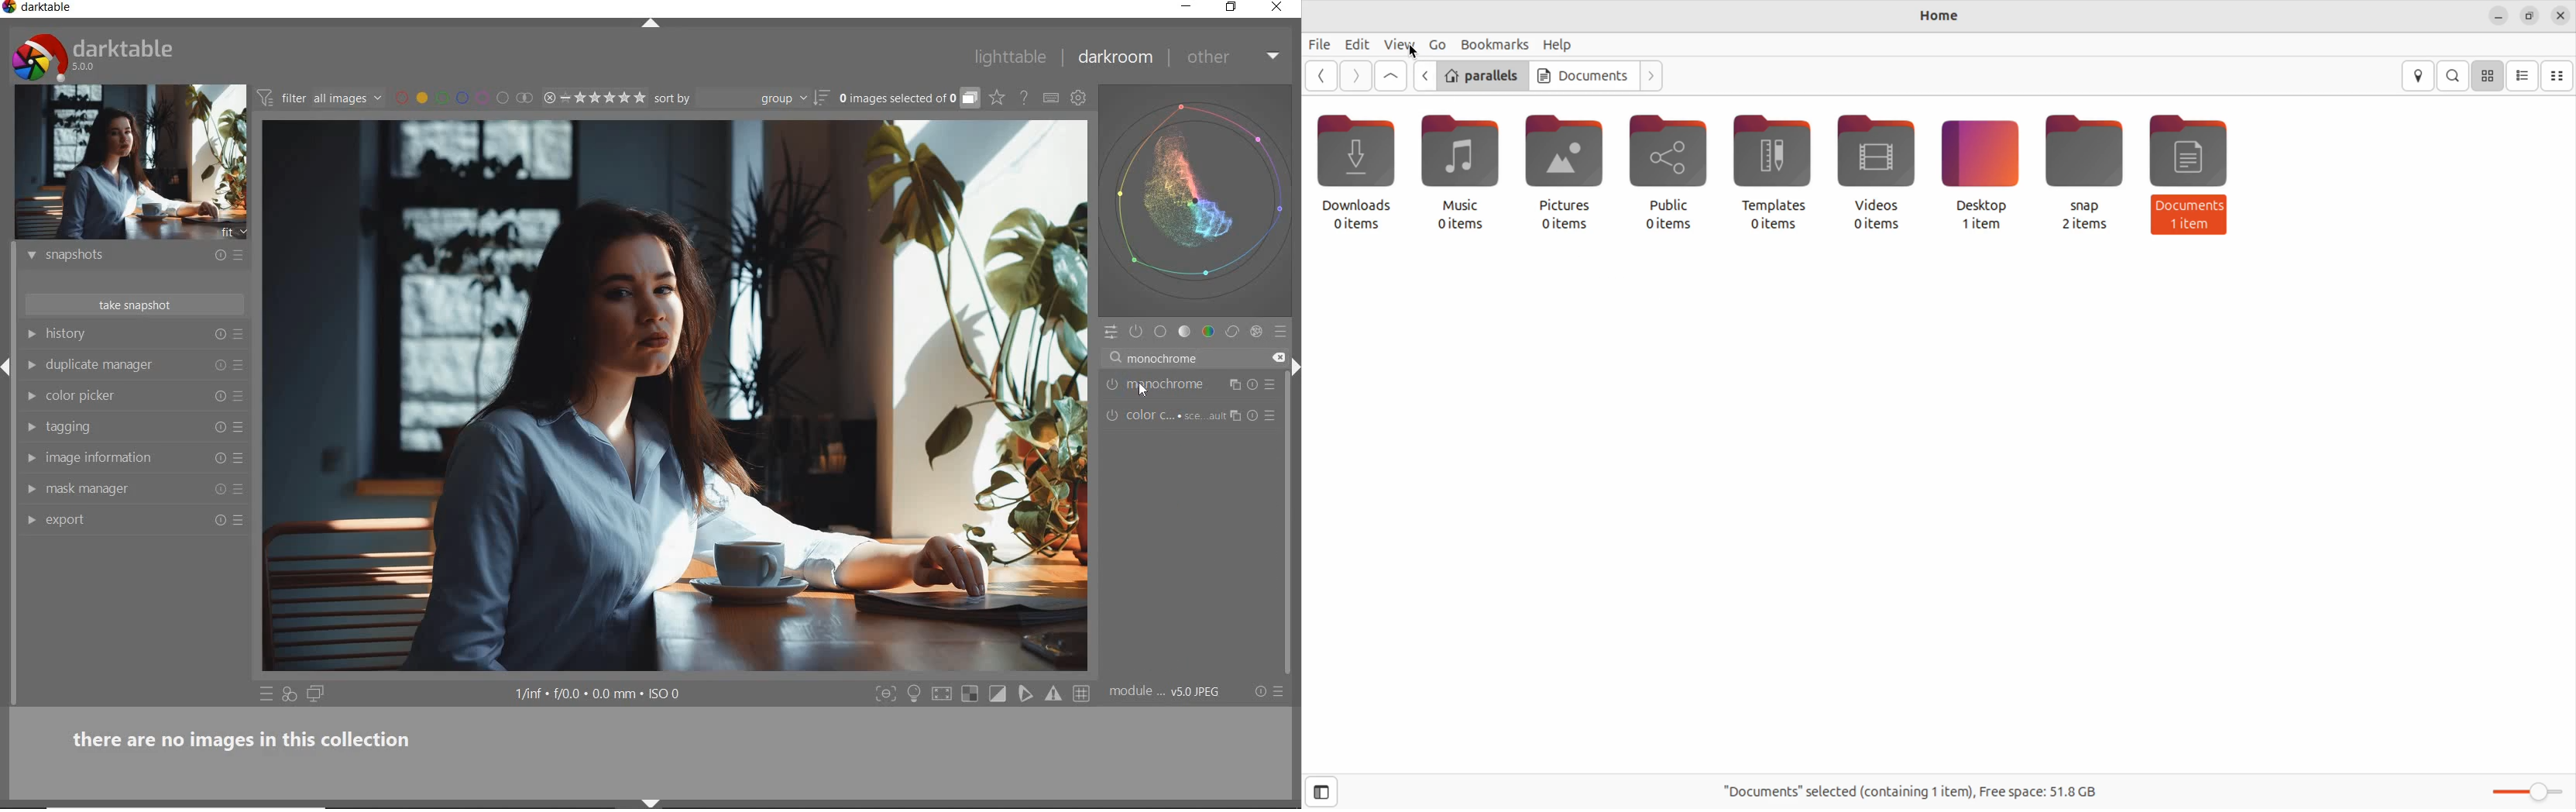  What do you see at coordinates (886, 694) in the screenshot?
I see `shift+ctrl+f` at bounding box center [886, 694].